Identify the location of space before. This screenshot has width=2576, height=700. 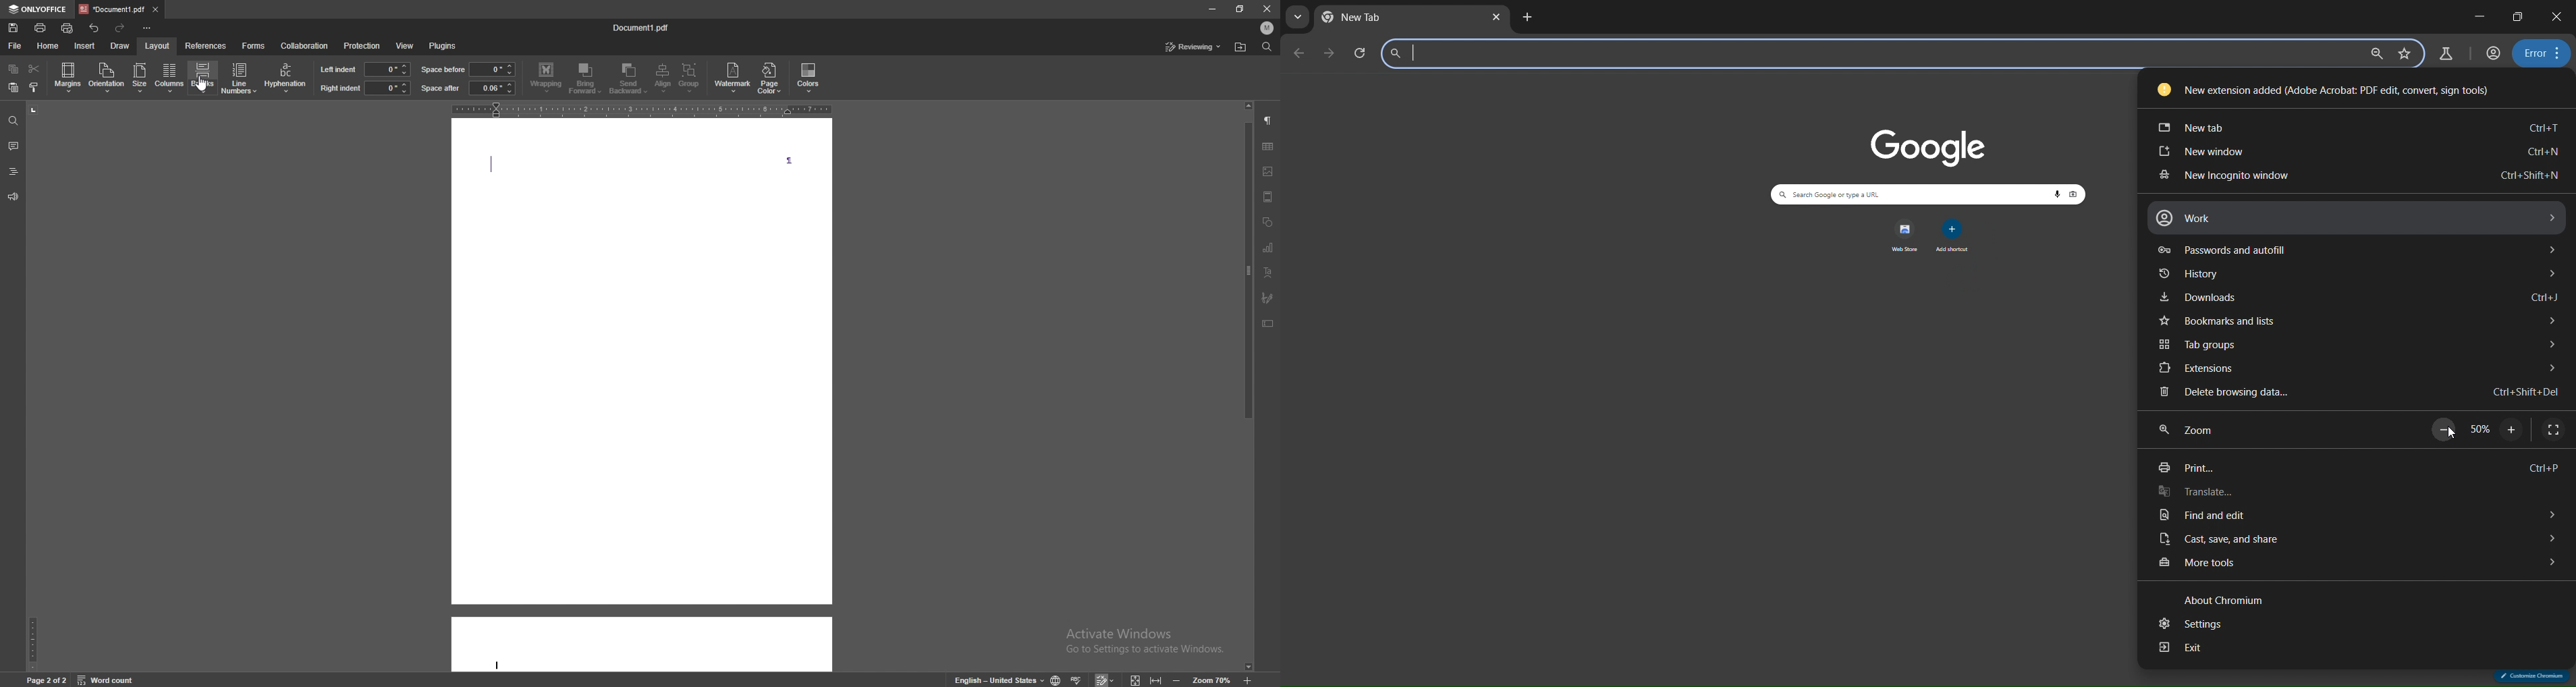
(492, 69).